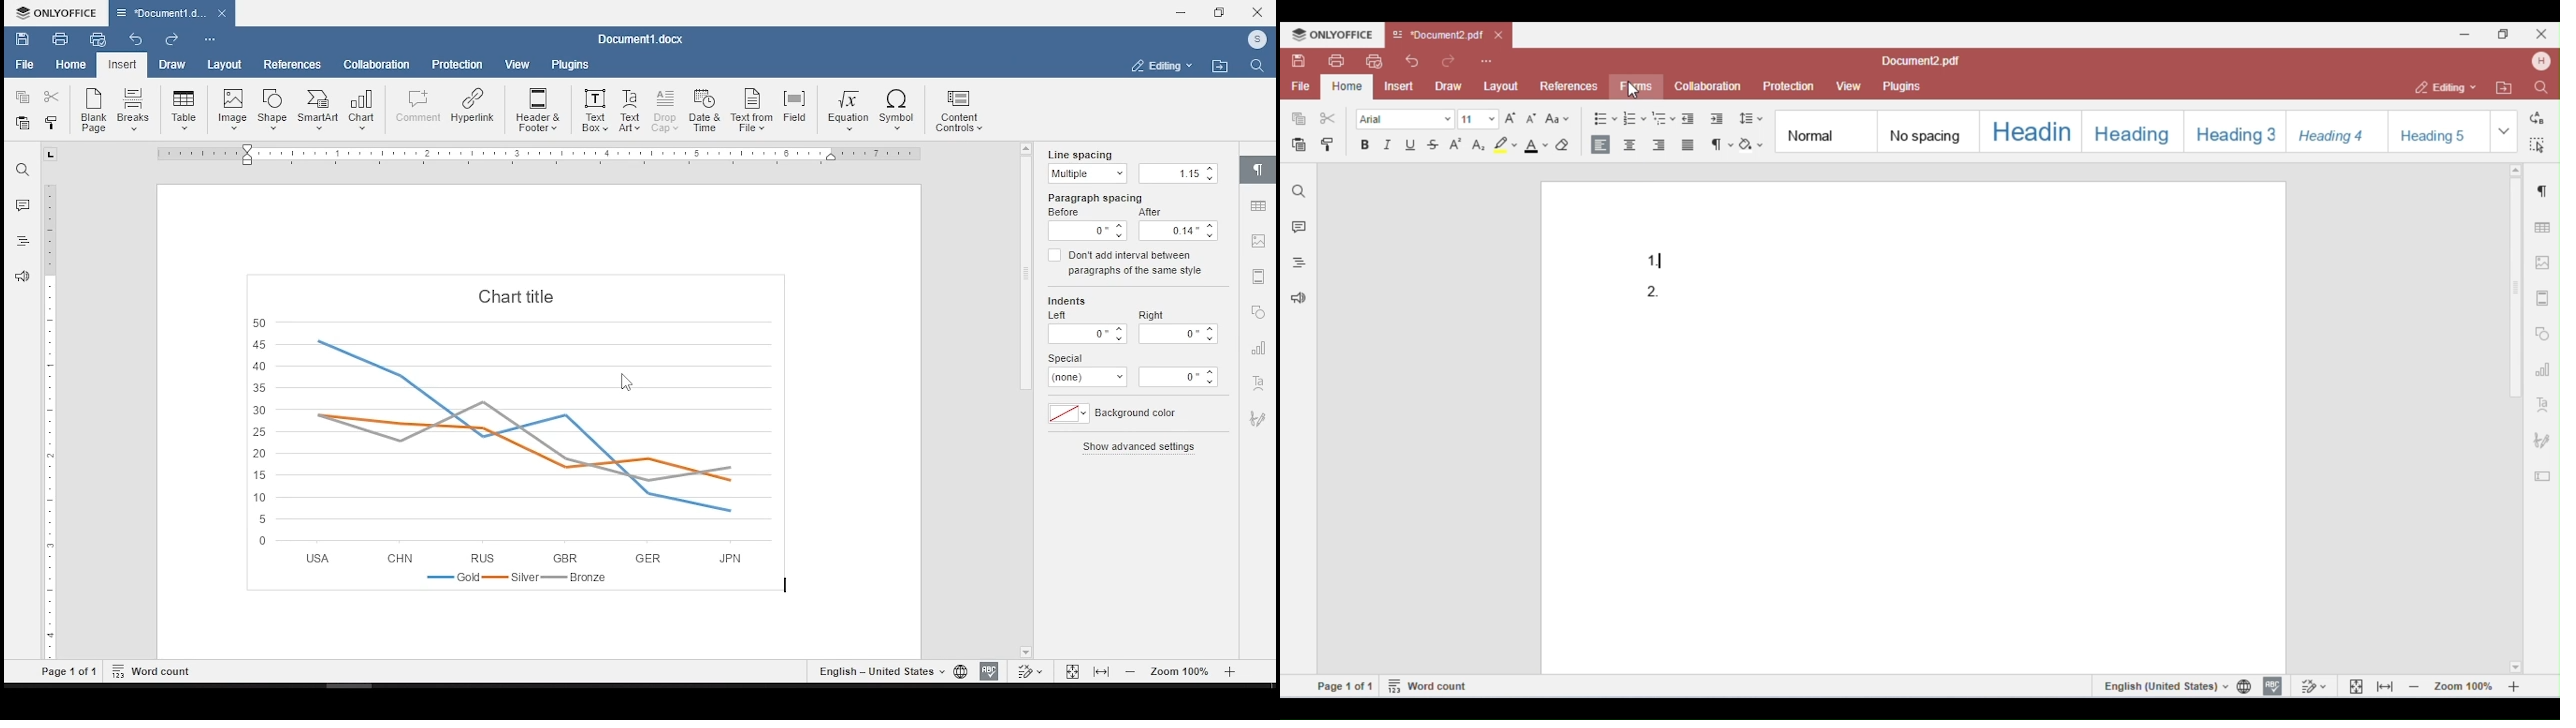 The width and height of the screenshot is (2576, 728). I want to click on insert, so click(123, 64).